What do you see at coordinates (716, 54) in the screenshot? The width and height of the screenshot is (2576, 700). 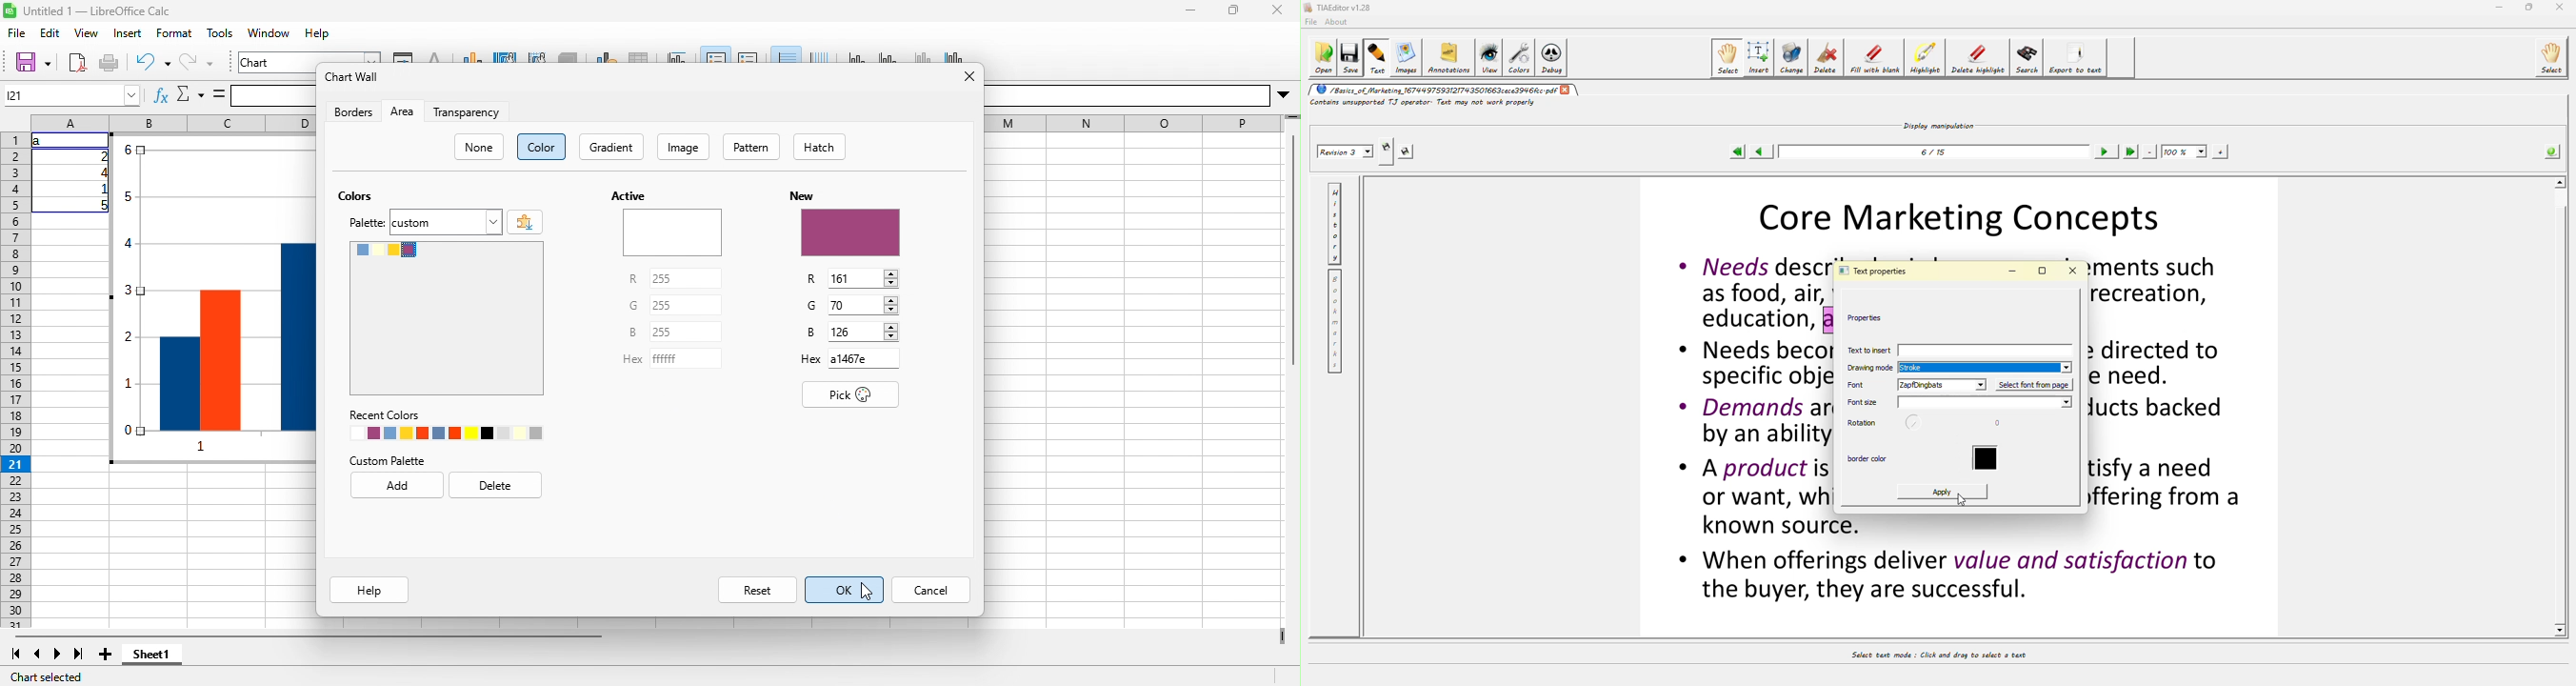 I see `legend on/off` at bounding box center [716, 54].